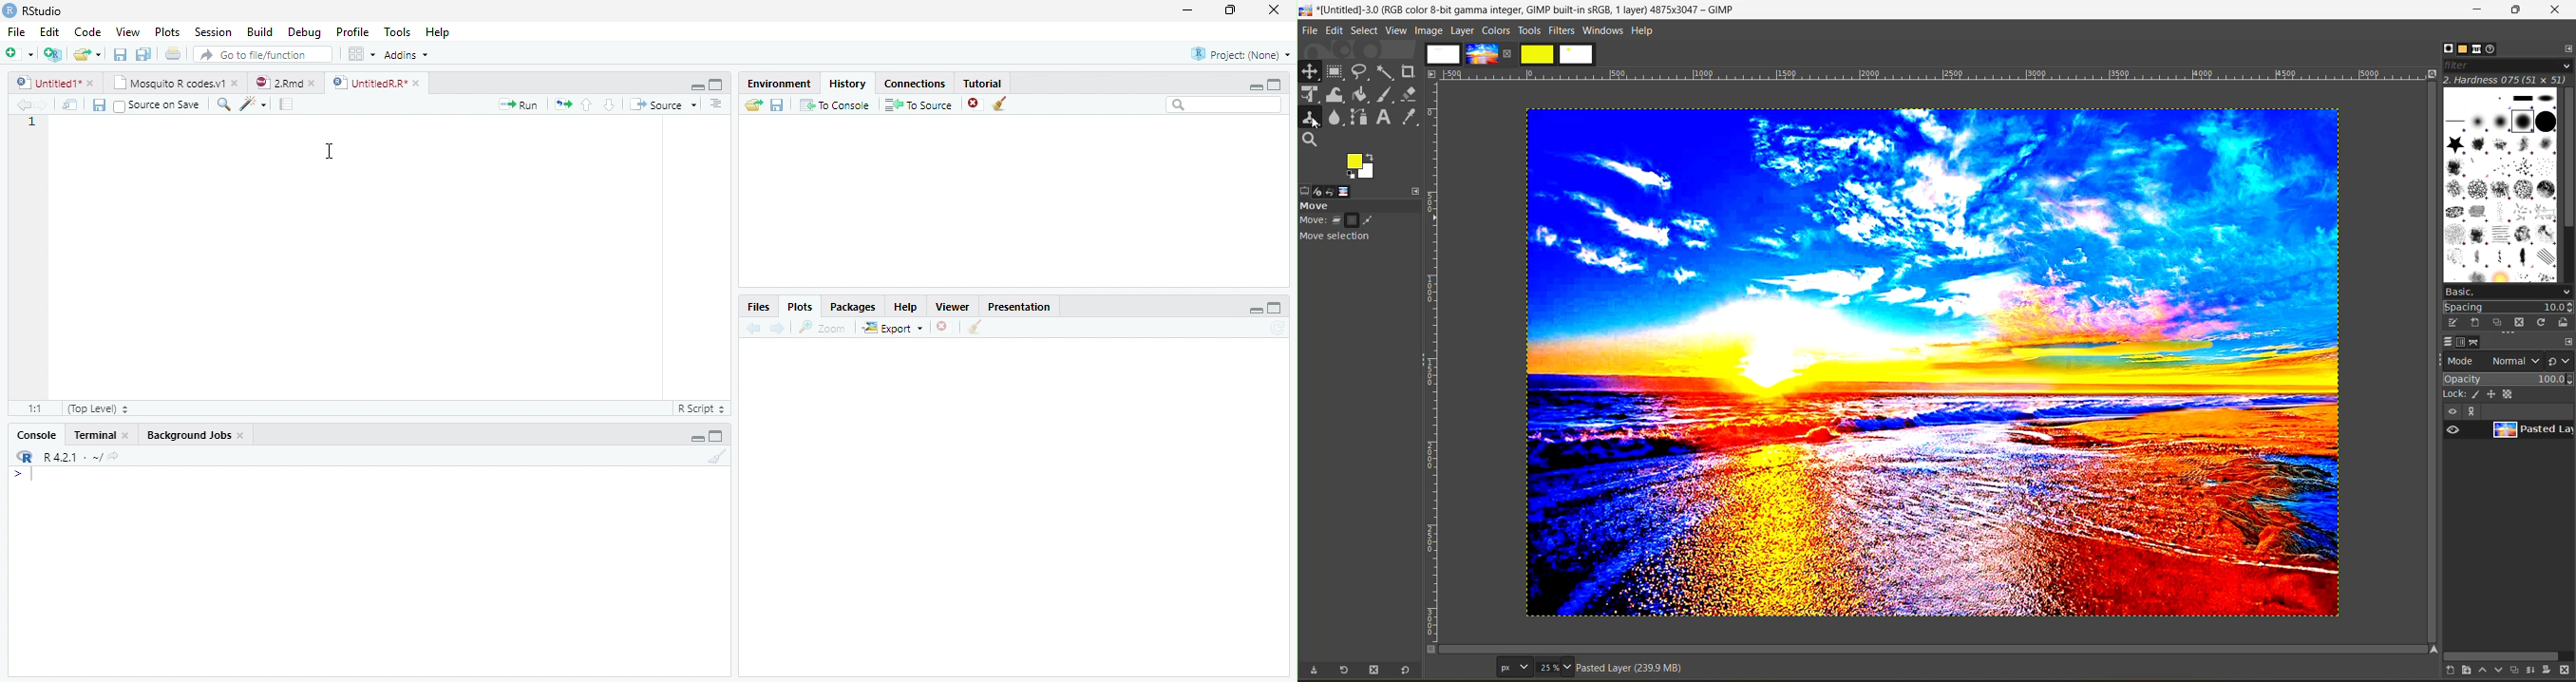 This screenshot has width=2576, height=700. What do you see at coordinates (1255, 85) in the screenshot?
I see `Minimize` at bounding box center [1255, 85].